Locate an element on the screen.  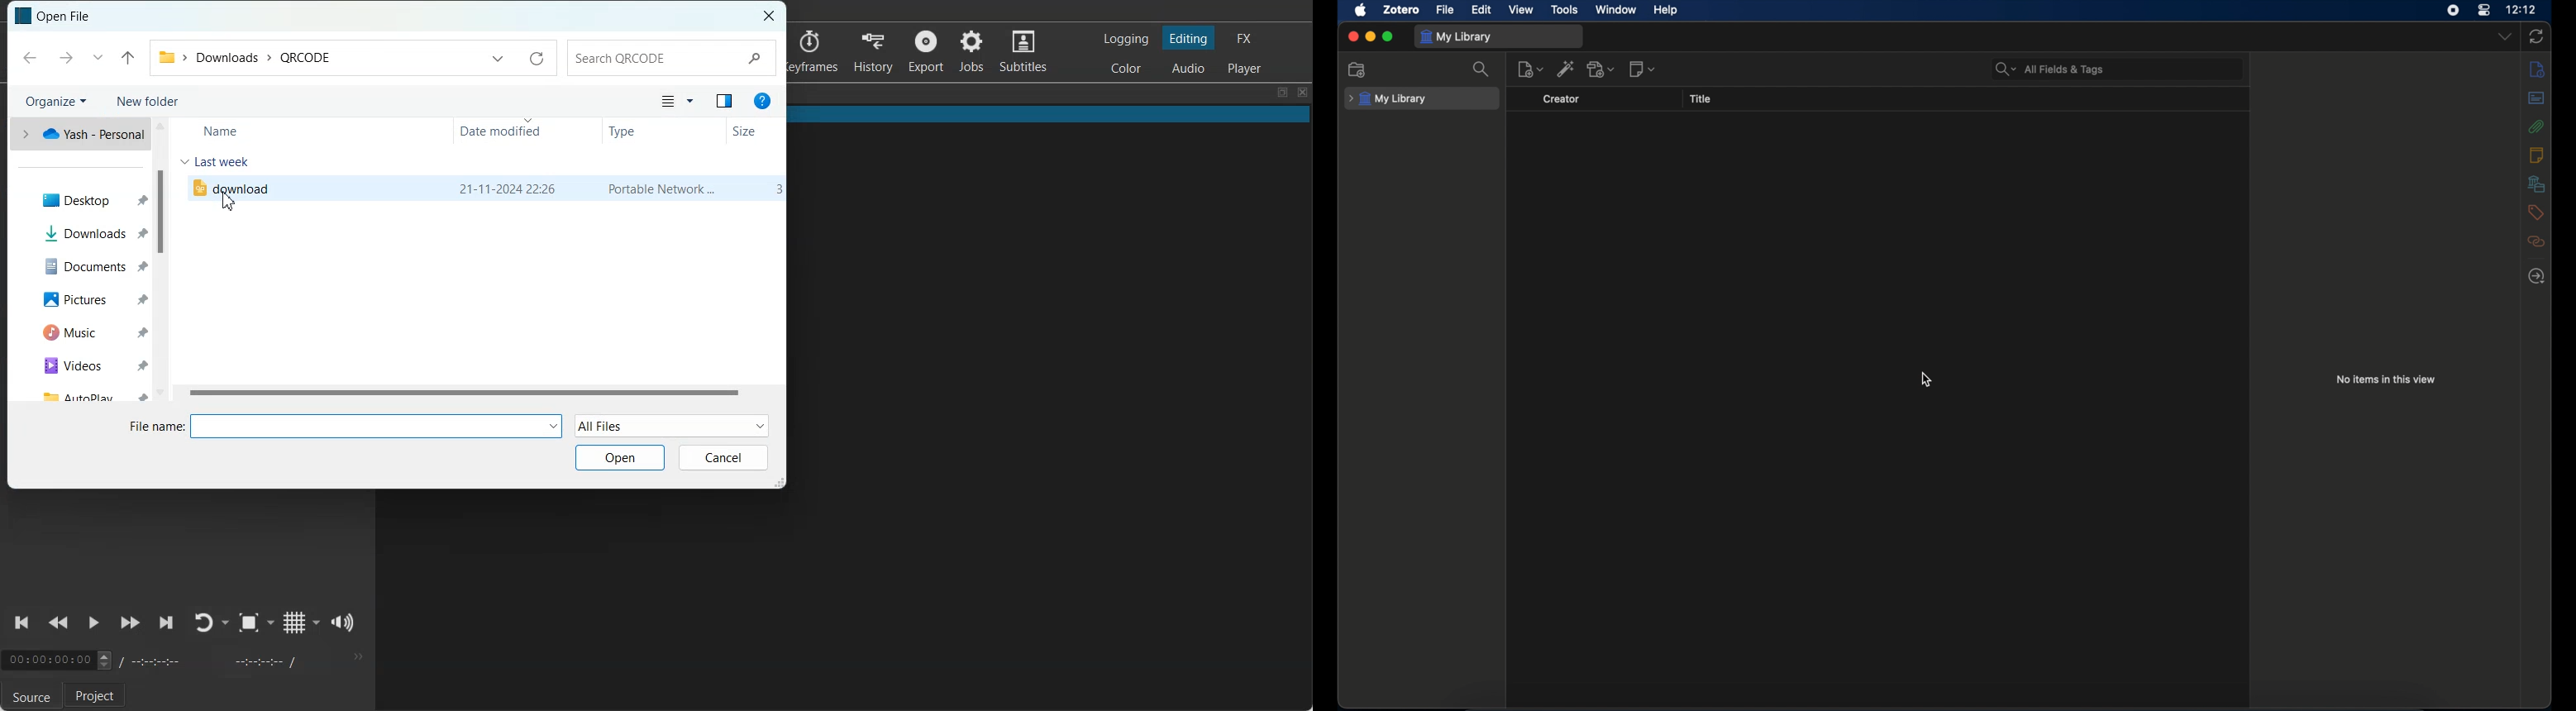
new collection is located at coordinates (1357, 69).